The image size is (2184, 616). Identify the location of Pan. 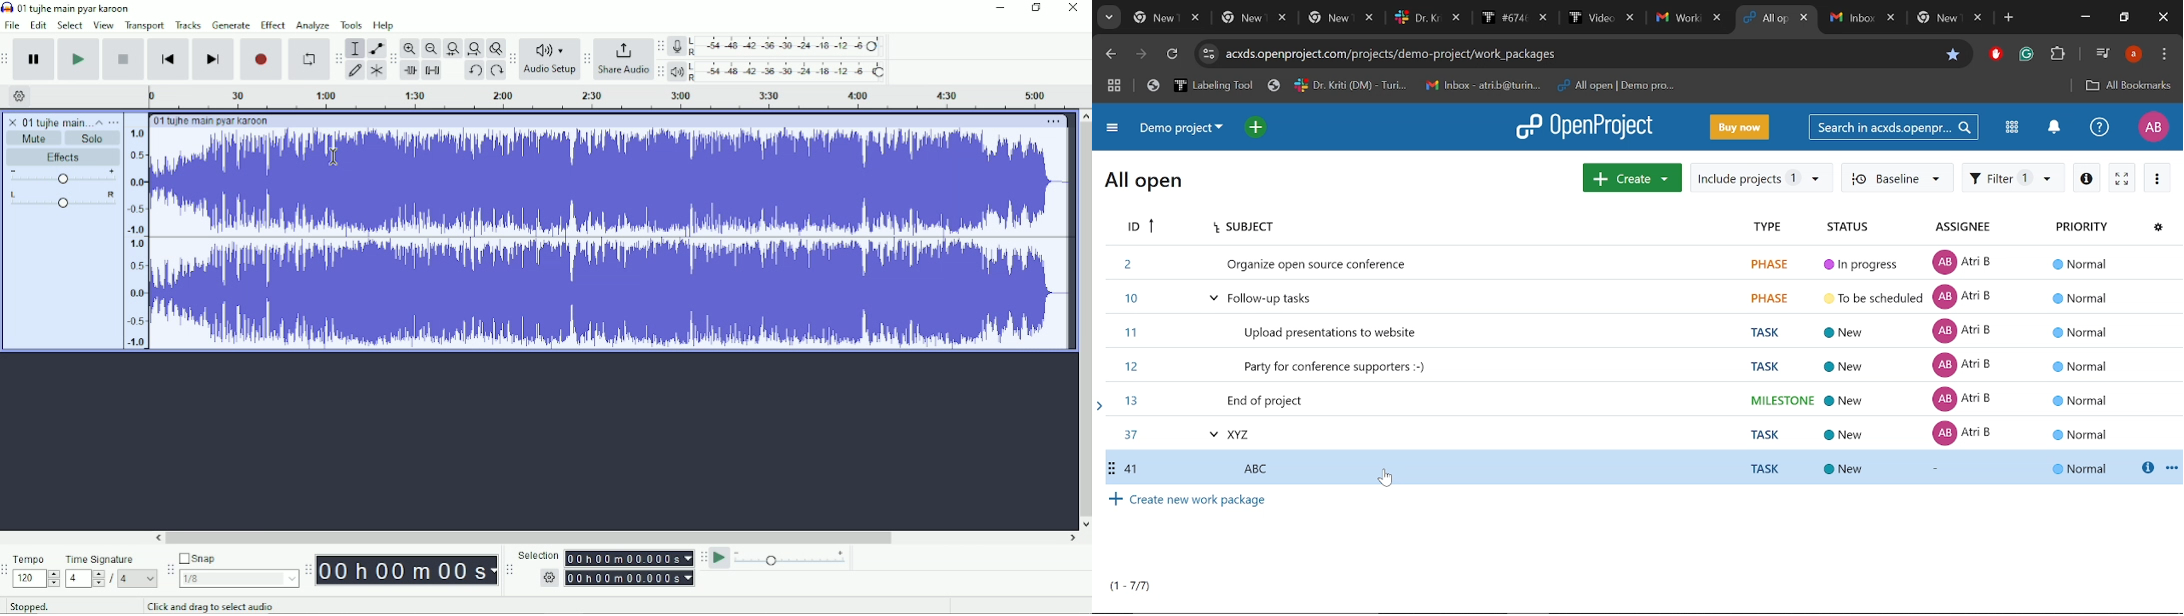
(61, 199).